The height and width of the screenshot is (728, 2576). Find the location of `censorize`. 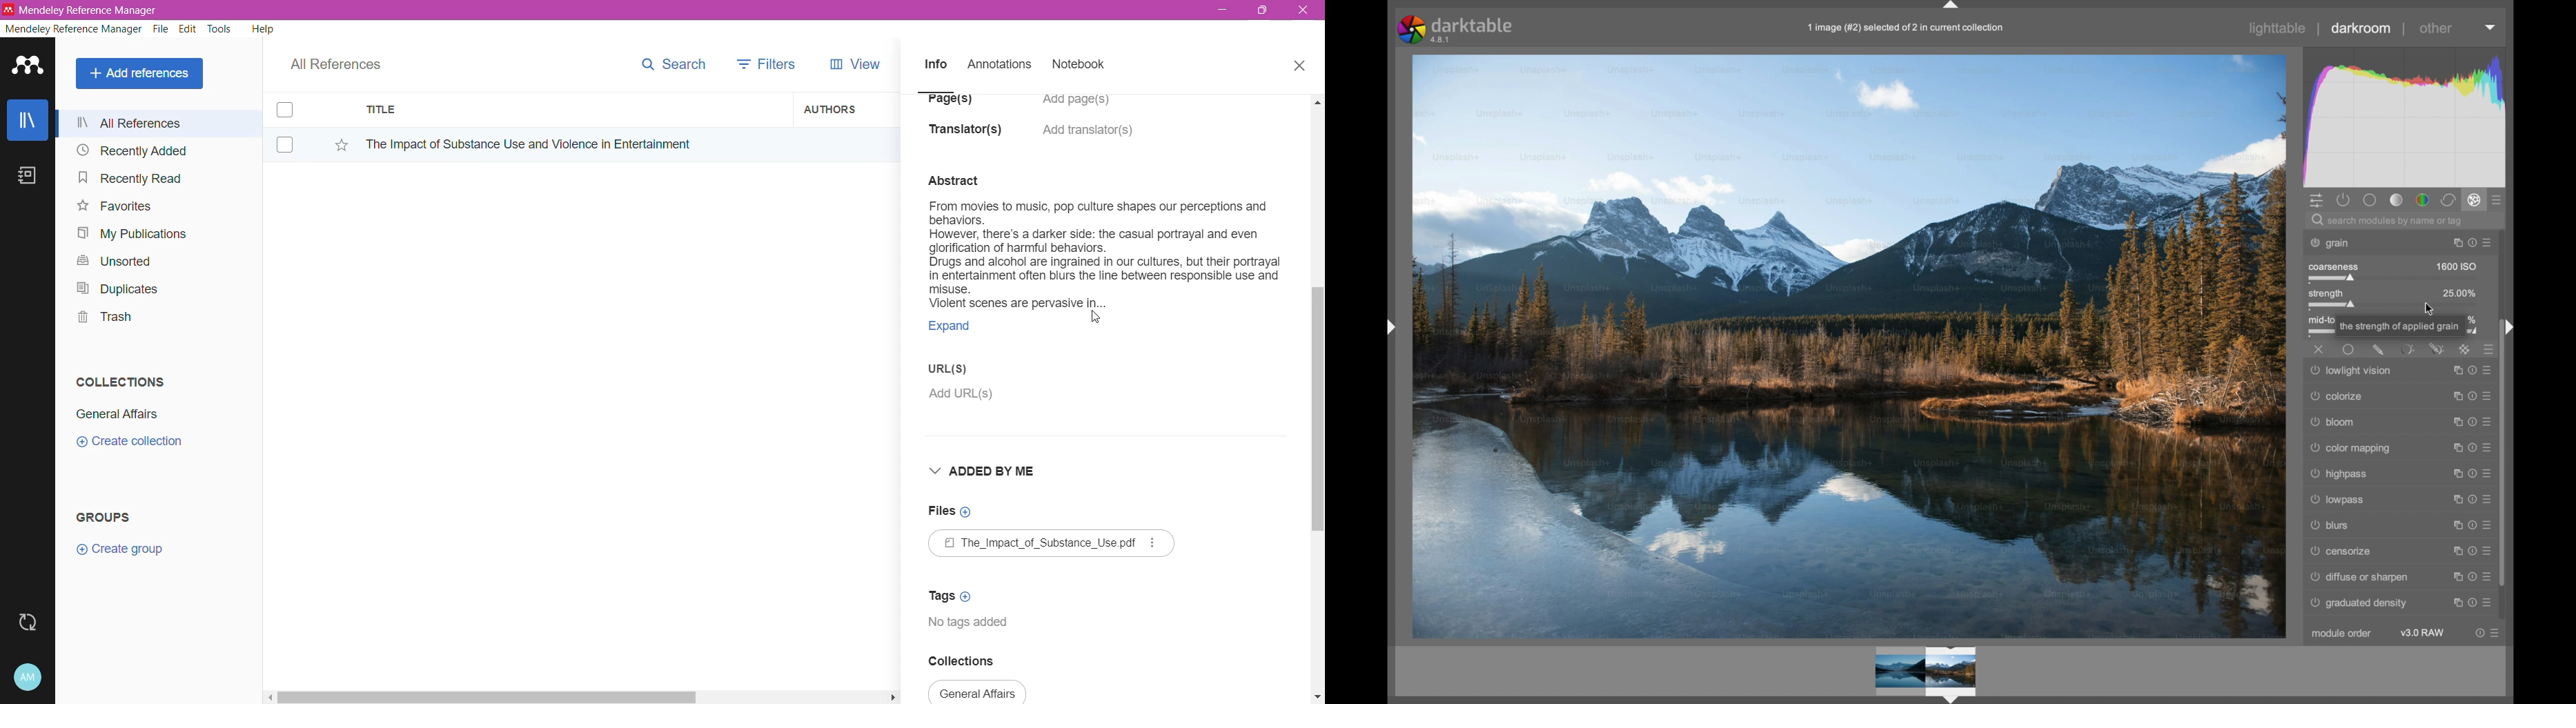

censorize is located at coordinates (2339, 551).